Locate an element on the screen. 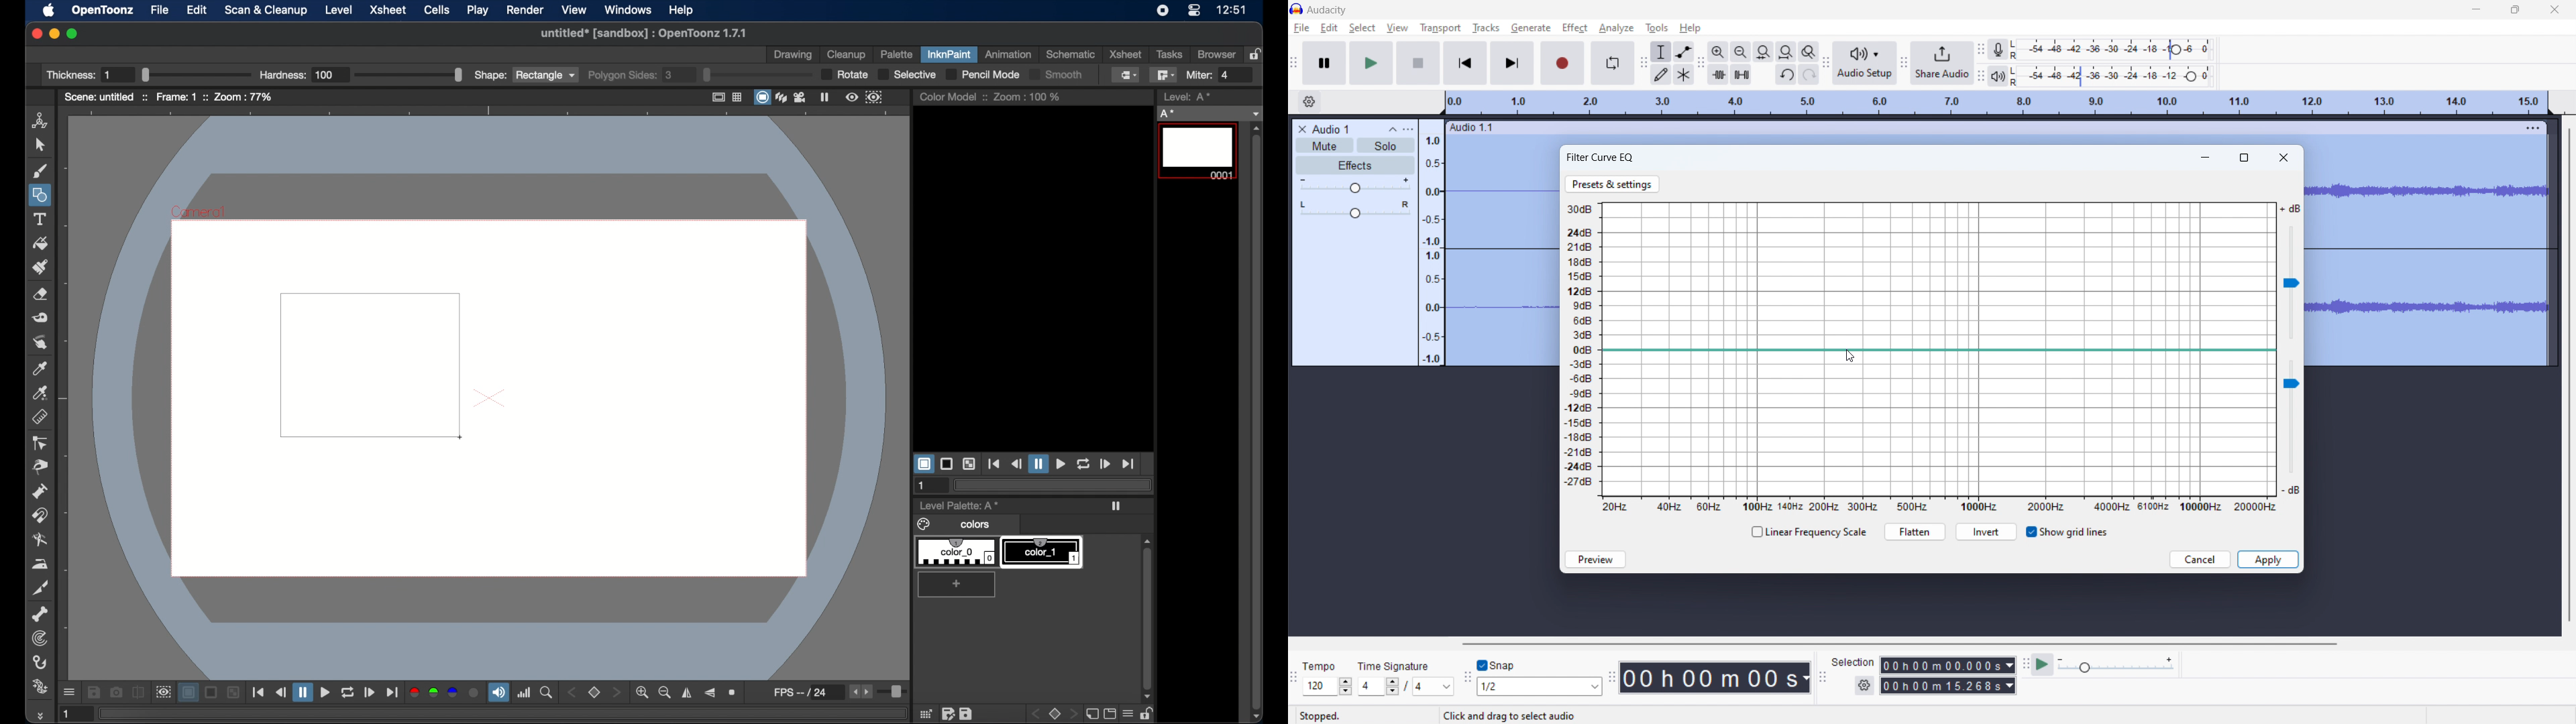 This screenshot has height=728, width=2576. scroll box is located at coordinates (1146, 609).